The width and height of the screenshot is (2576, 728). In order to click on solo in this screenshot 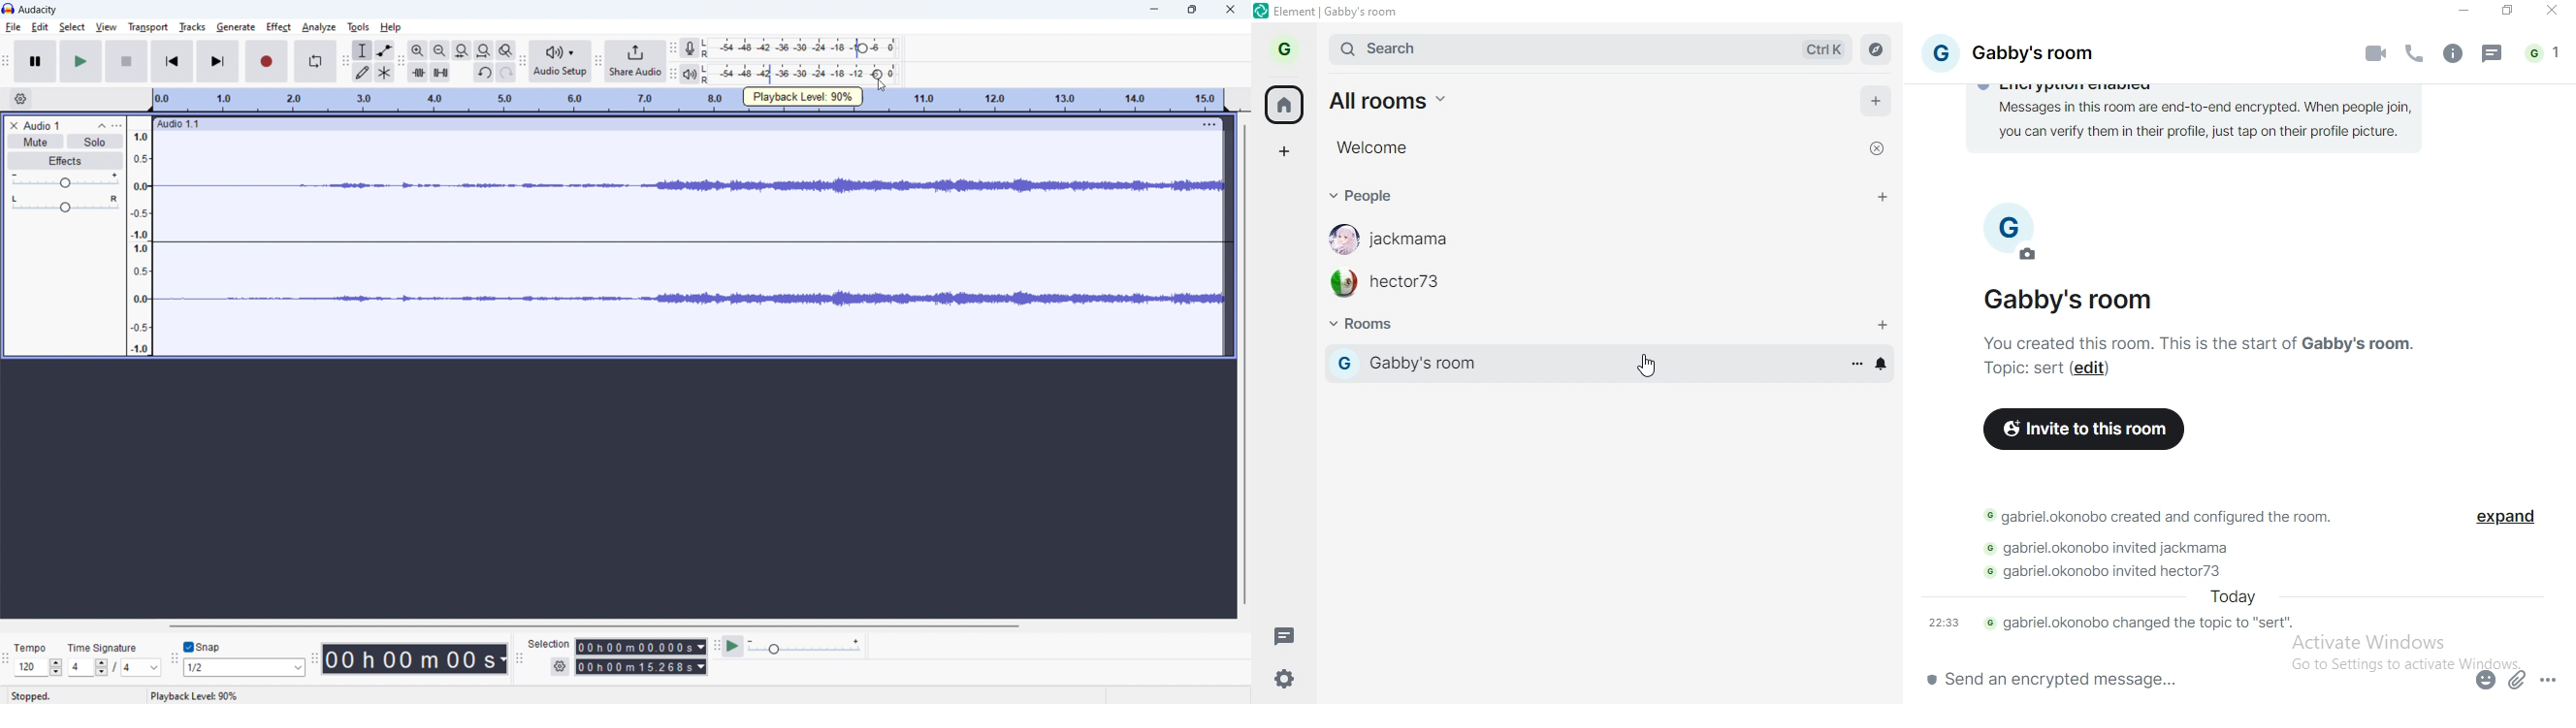, I will do `click(95, 141)`.